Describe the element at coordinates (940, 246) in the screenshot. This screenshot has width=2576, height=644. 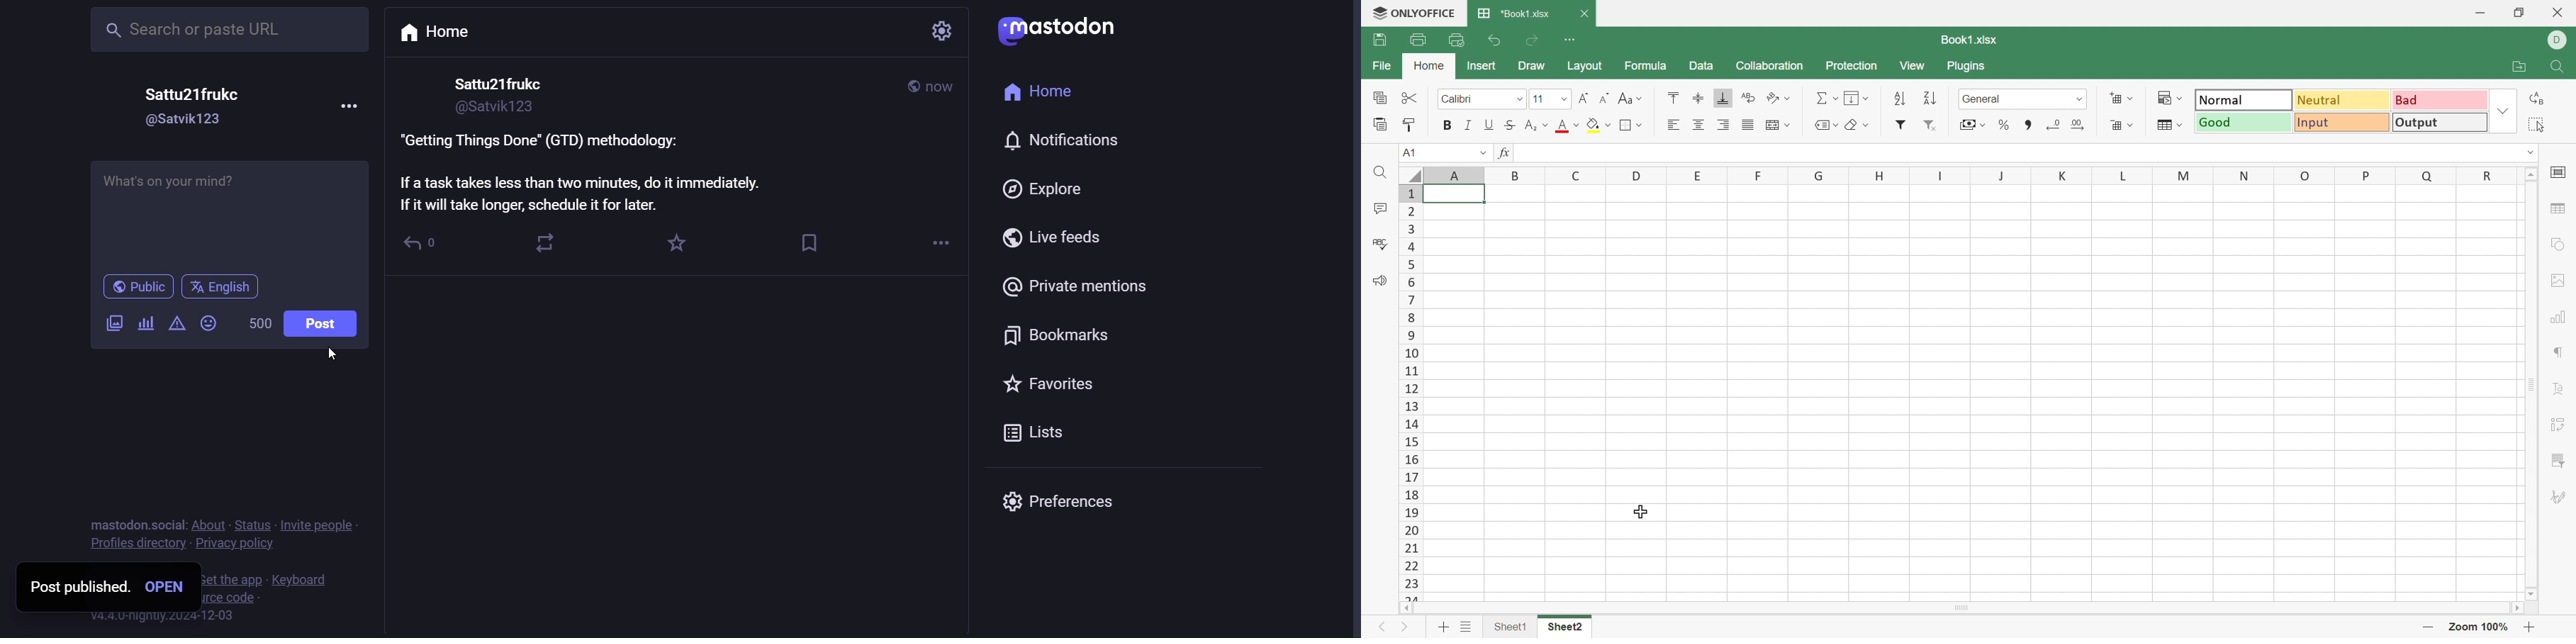
I see `more` at that location.